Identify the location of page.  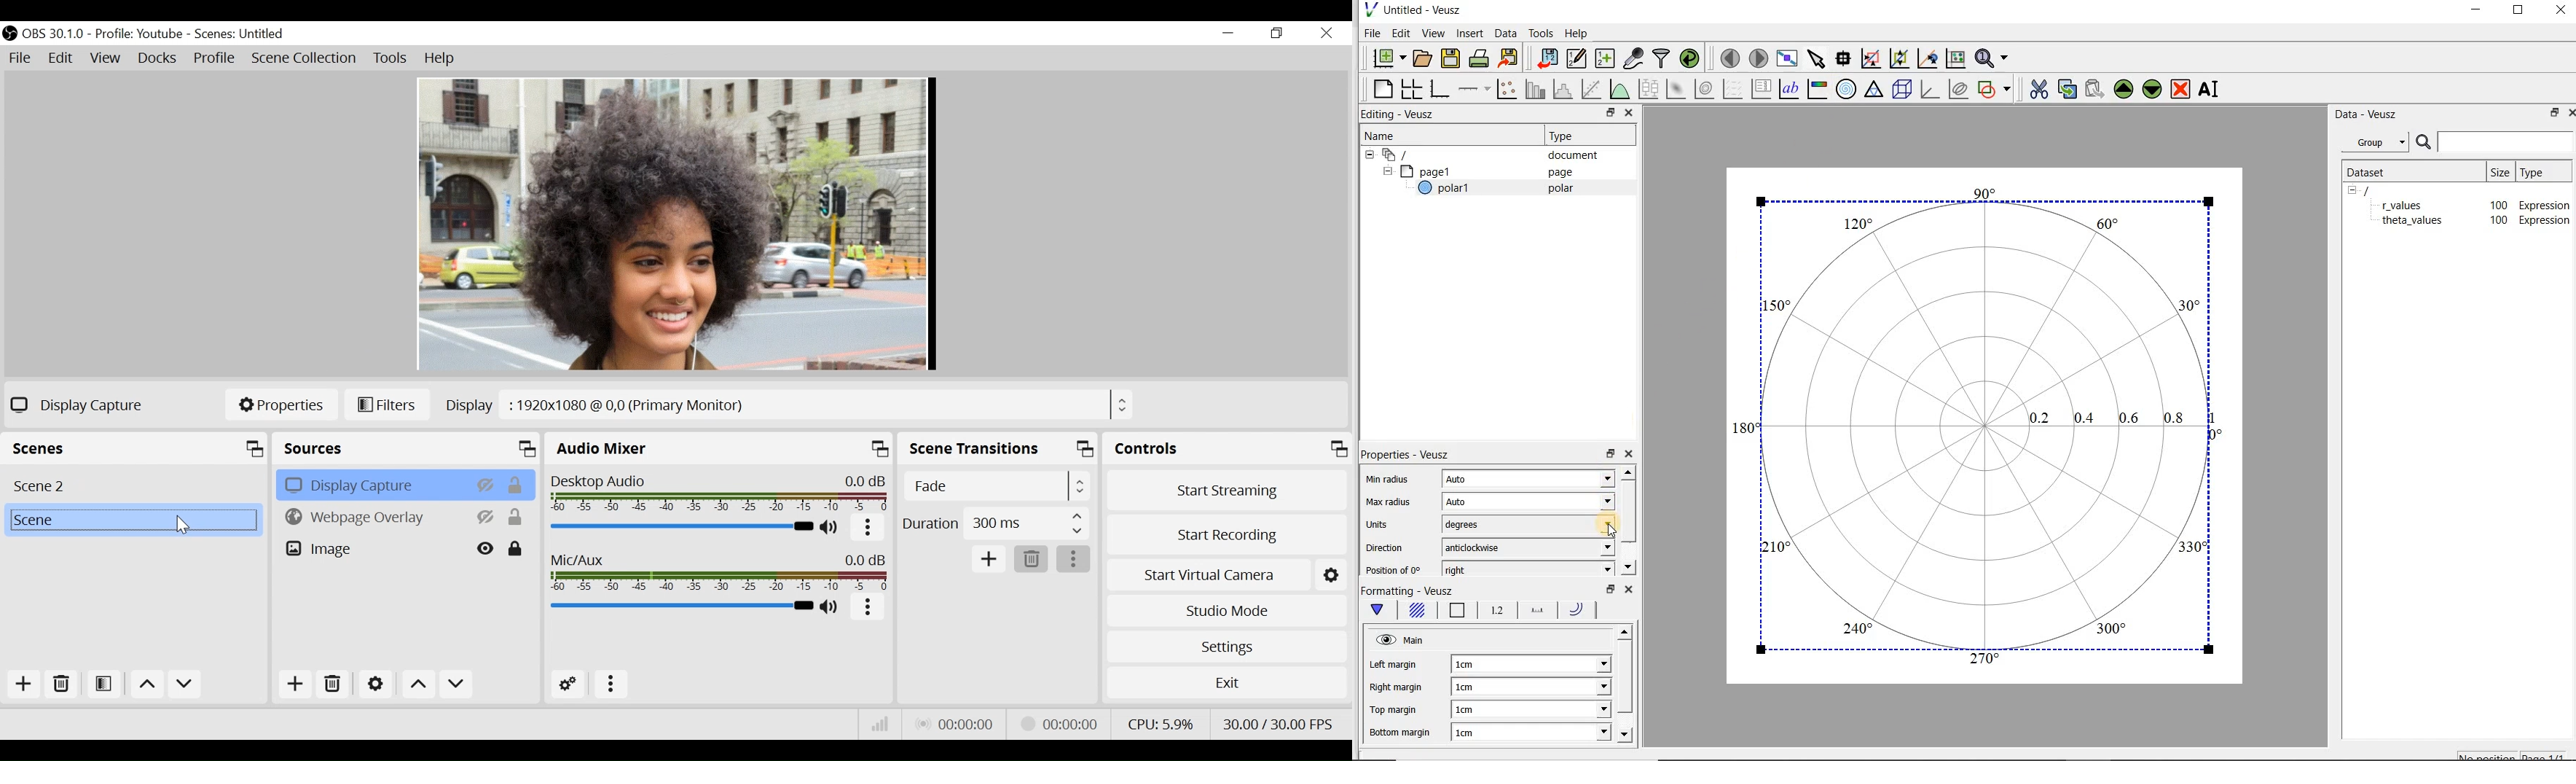
(1557, 172).